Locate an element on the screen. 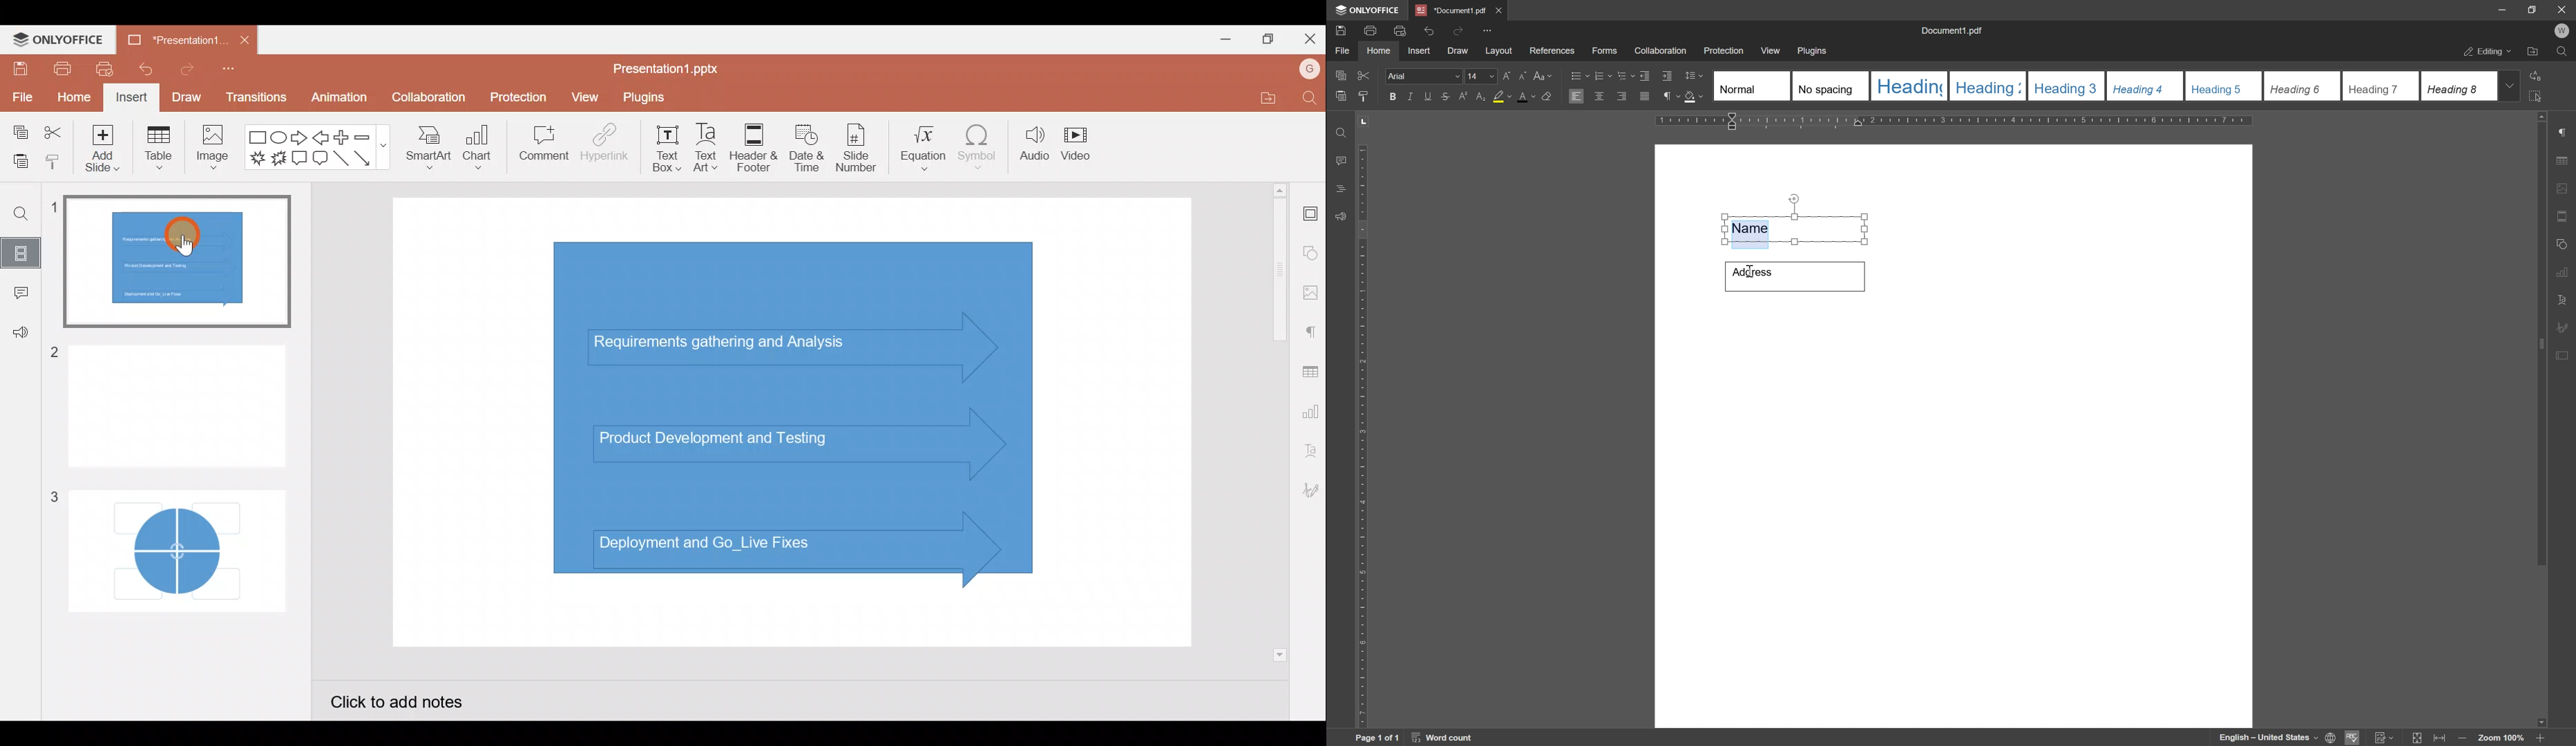  shading is located at coordinates (1694, 98).